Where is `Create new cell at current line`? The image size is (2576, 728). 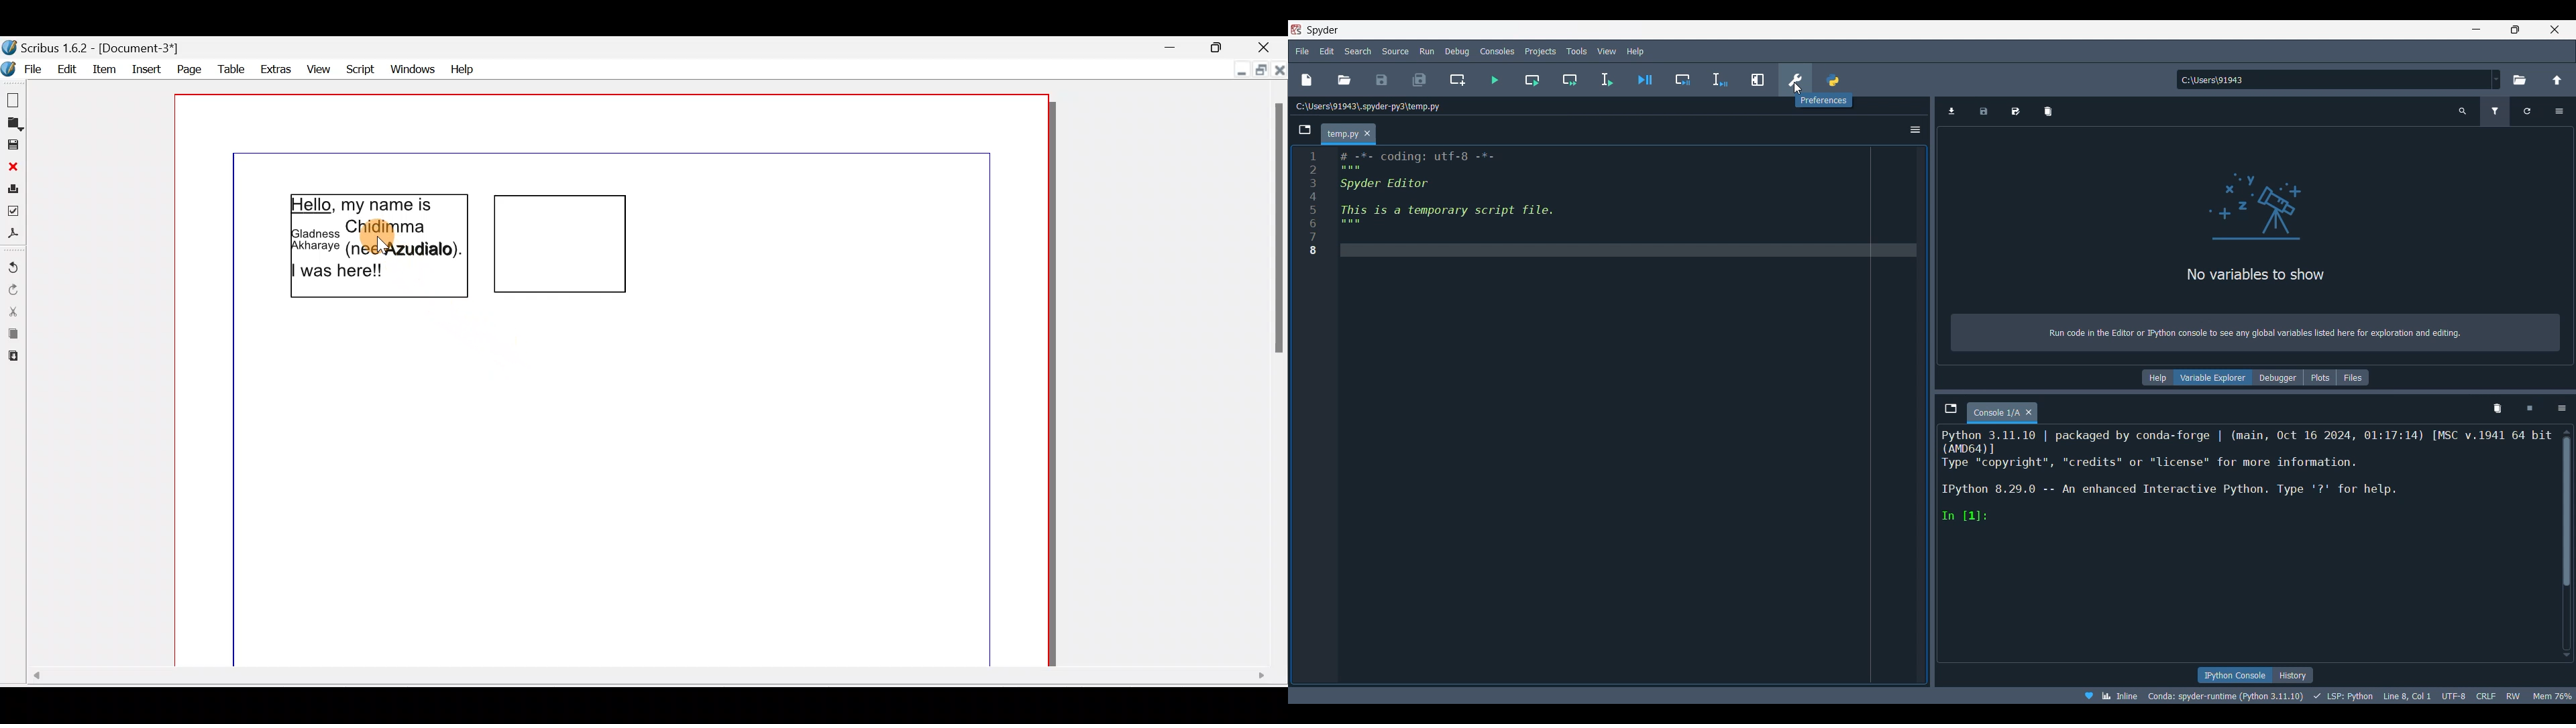 Create new cell at current line is located at coordinates (1457, 79).